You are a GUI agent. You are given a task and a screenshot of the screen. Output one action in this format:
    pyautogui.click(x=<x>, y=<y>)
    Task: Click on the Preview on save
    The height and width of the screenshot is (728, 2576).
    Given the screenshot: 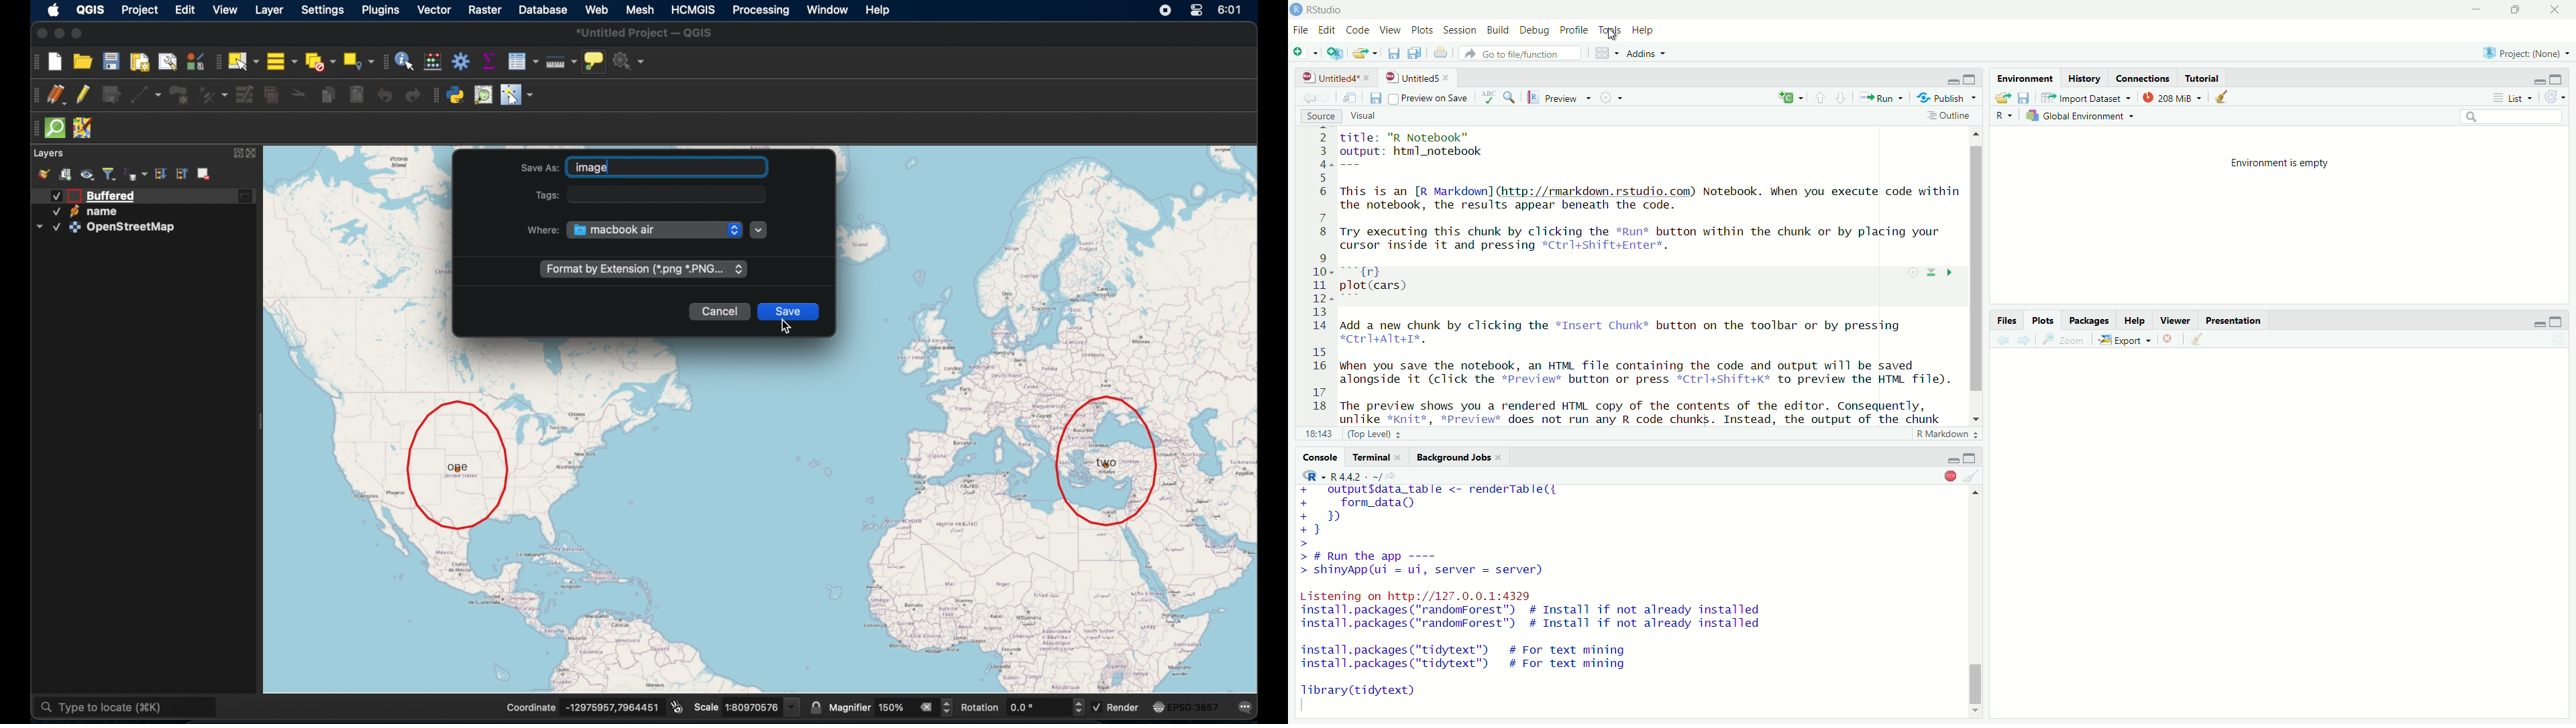 What is the action you would take?
    pyautogui.click(x=1428, y=98)
    